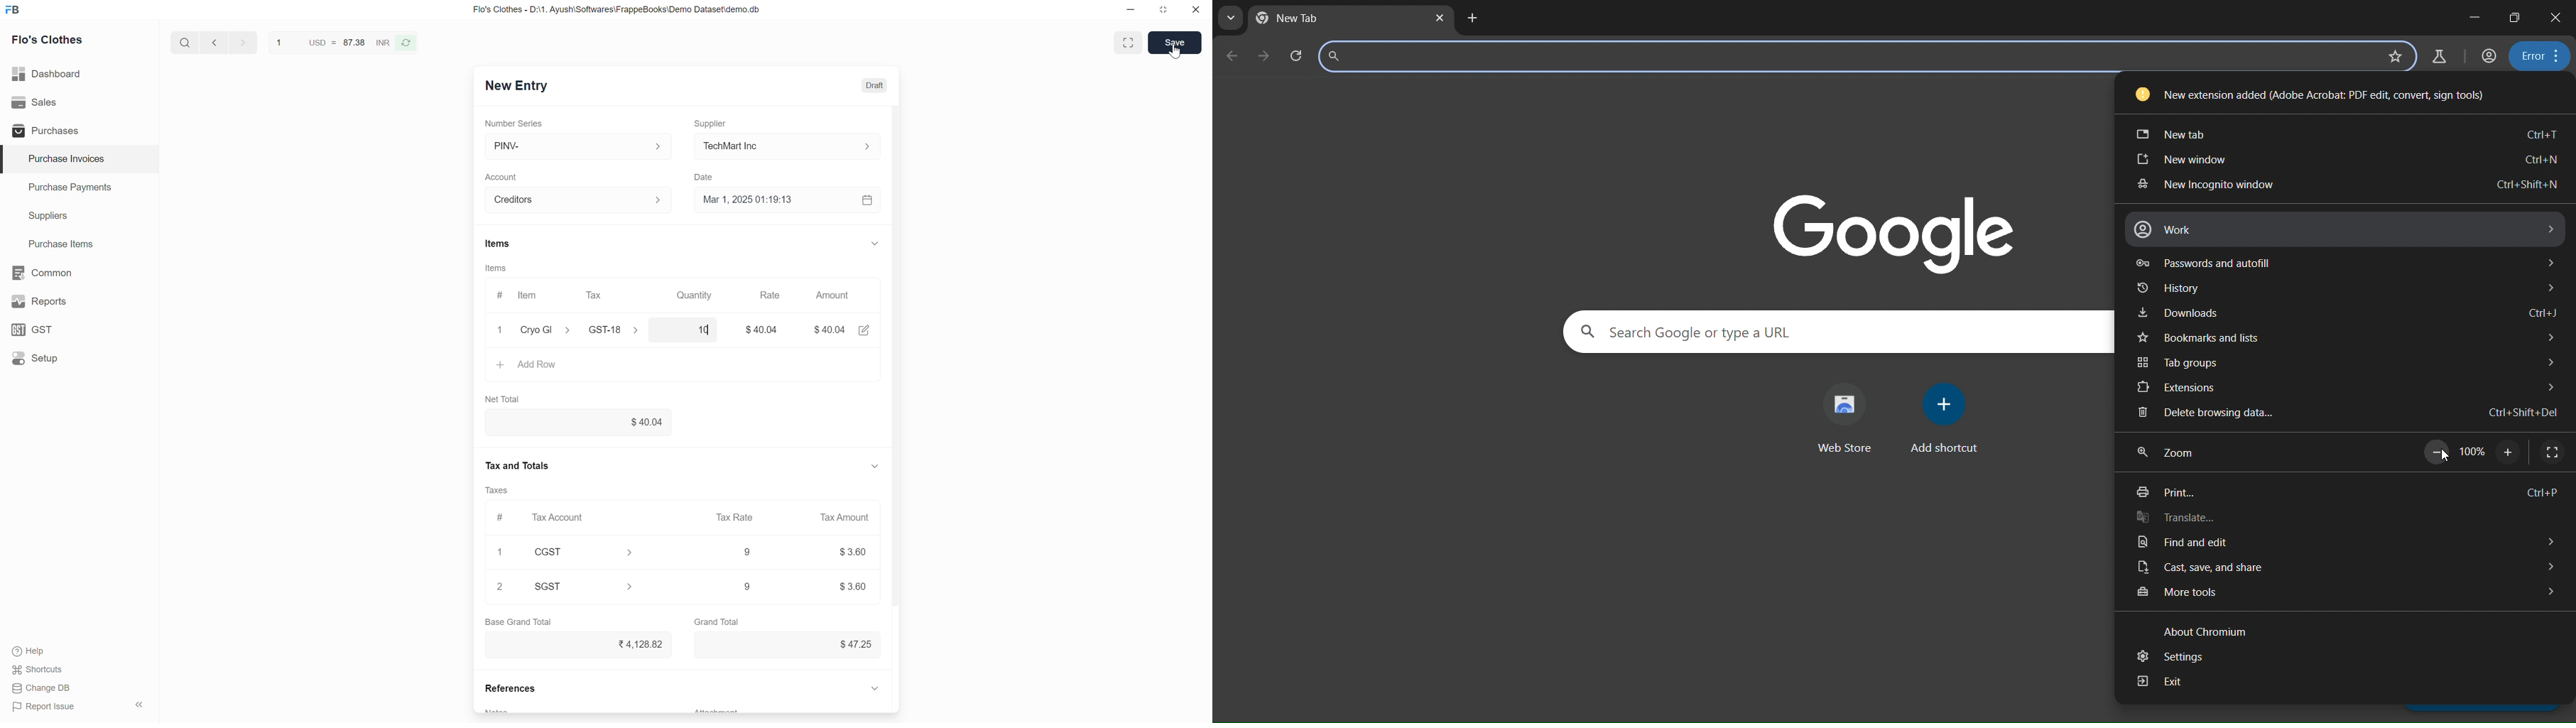 The height and width of the screenshot is (728, 2576). What do you see at coordinates (501, 331) in the screenshot?
I see `x` at bounding box center [501, 331].